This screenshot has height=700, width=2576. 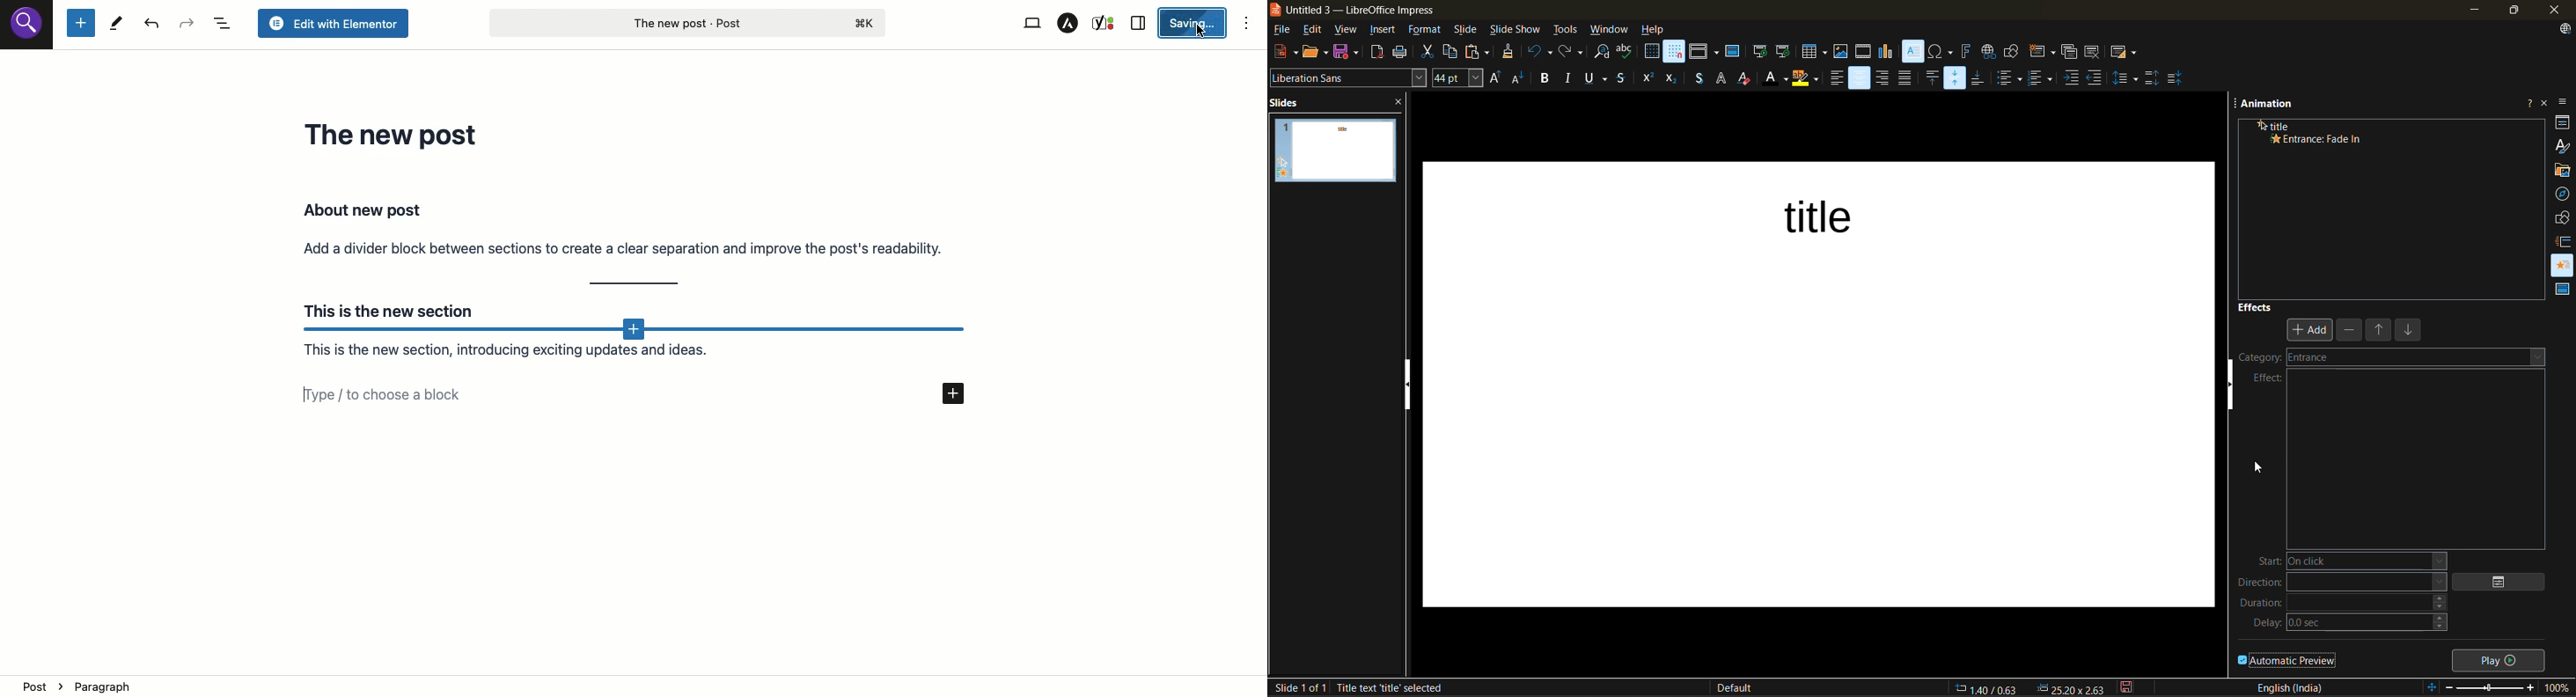 What do you see at coordinates (2502, 659) in the screenshot?
I see `play` at bounding box center [2502, 659].